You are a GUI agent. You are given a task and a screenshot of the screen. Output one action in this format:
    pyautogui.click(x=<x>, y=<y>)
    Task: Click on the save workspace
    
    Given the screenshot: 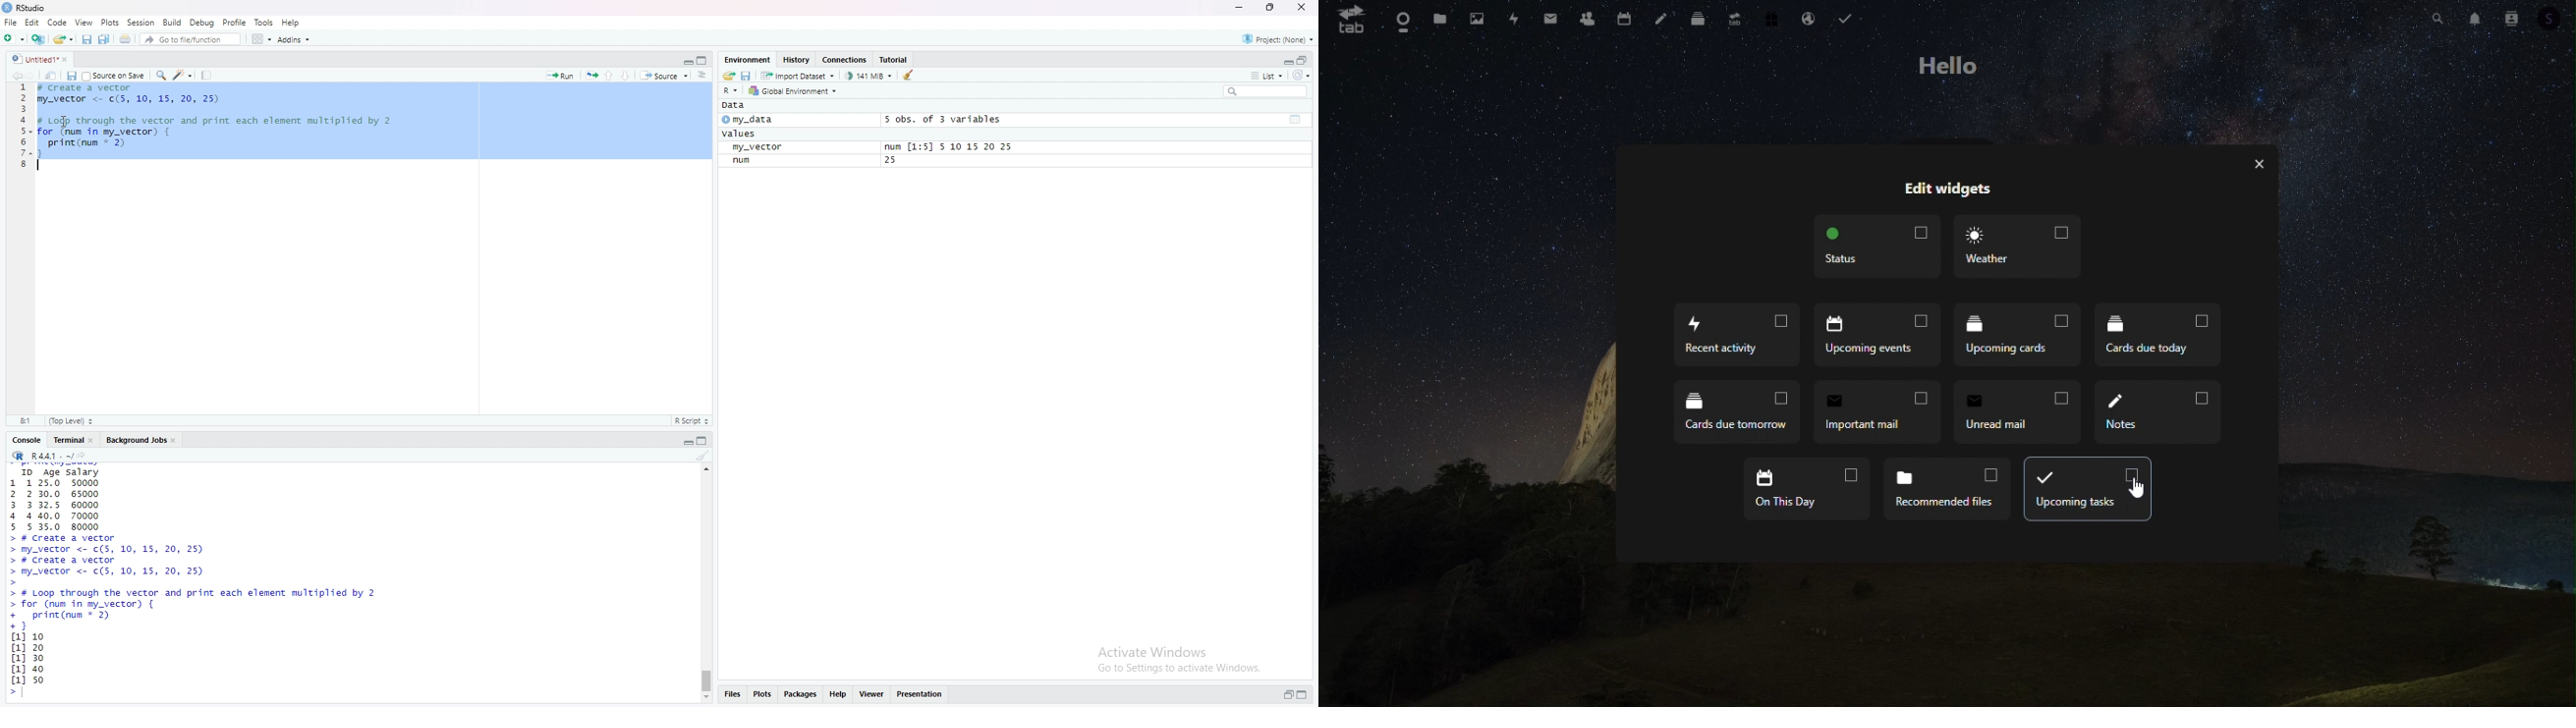 What is the action you would take?
    pyautogui.click(x=747, y=76)
    